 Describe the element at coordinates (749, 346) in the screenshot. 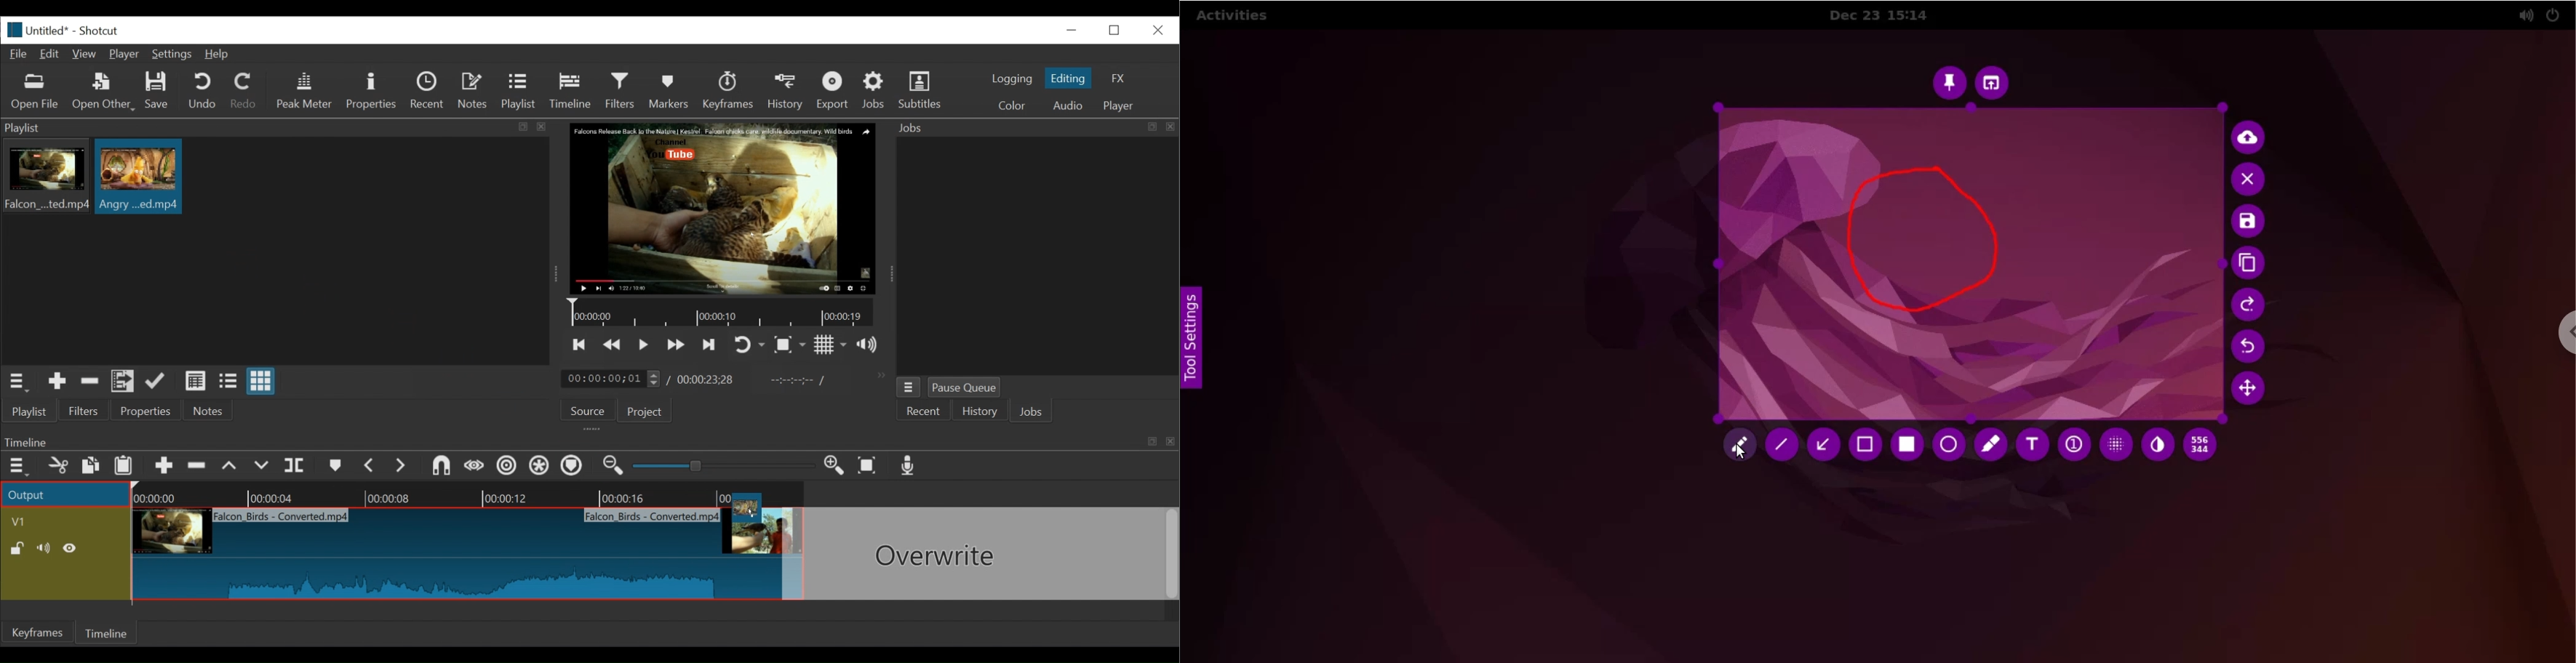

I see `toggle player looping` at that location.